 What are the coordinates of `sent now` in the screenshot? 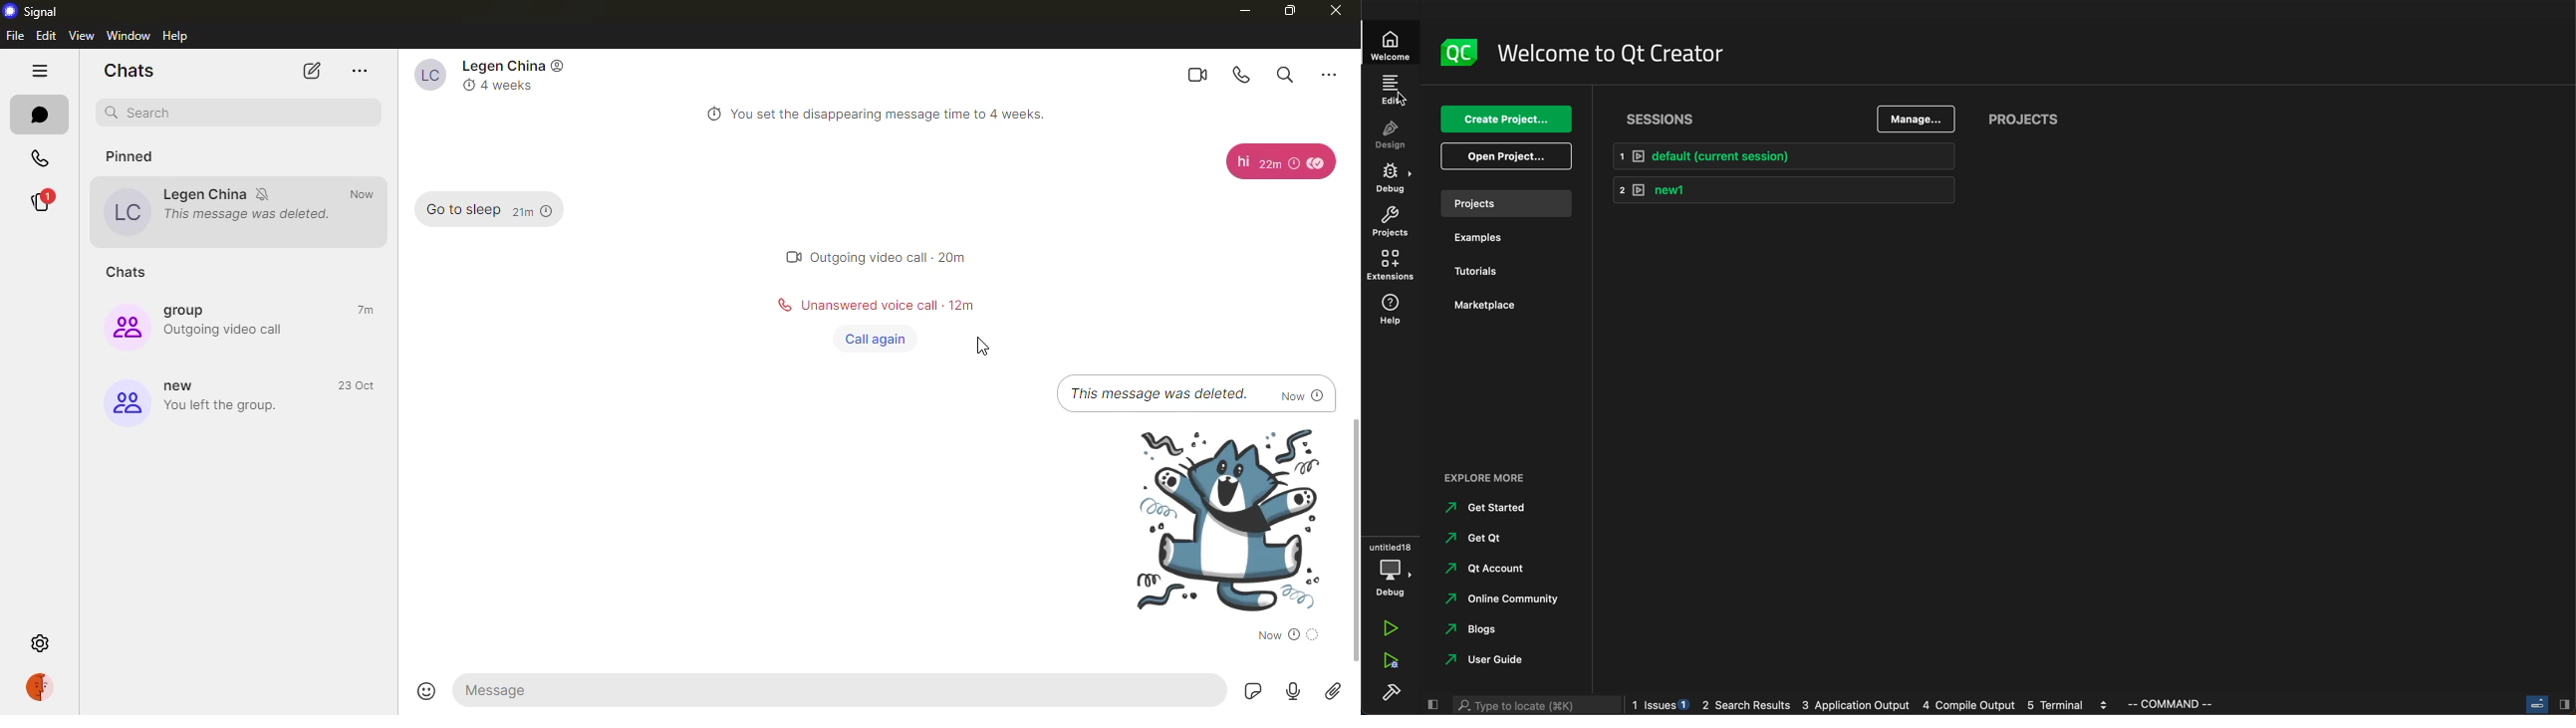 It's located at (1287, 633).